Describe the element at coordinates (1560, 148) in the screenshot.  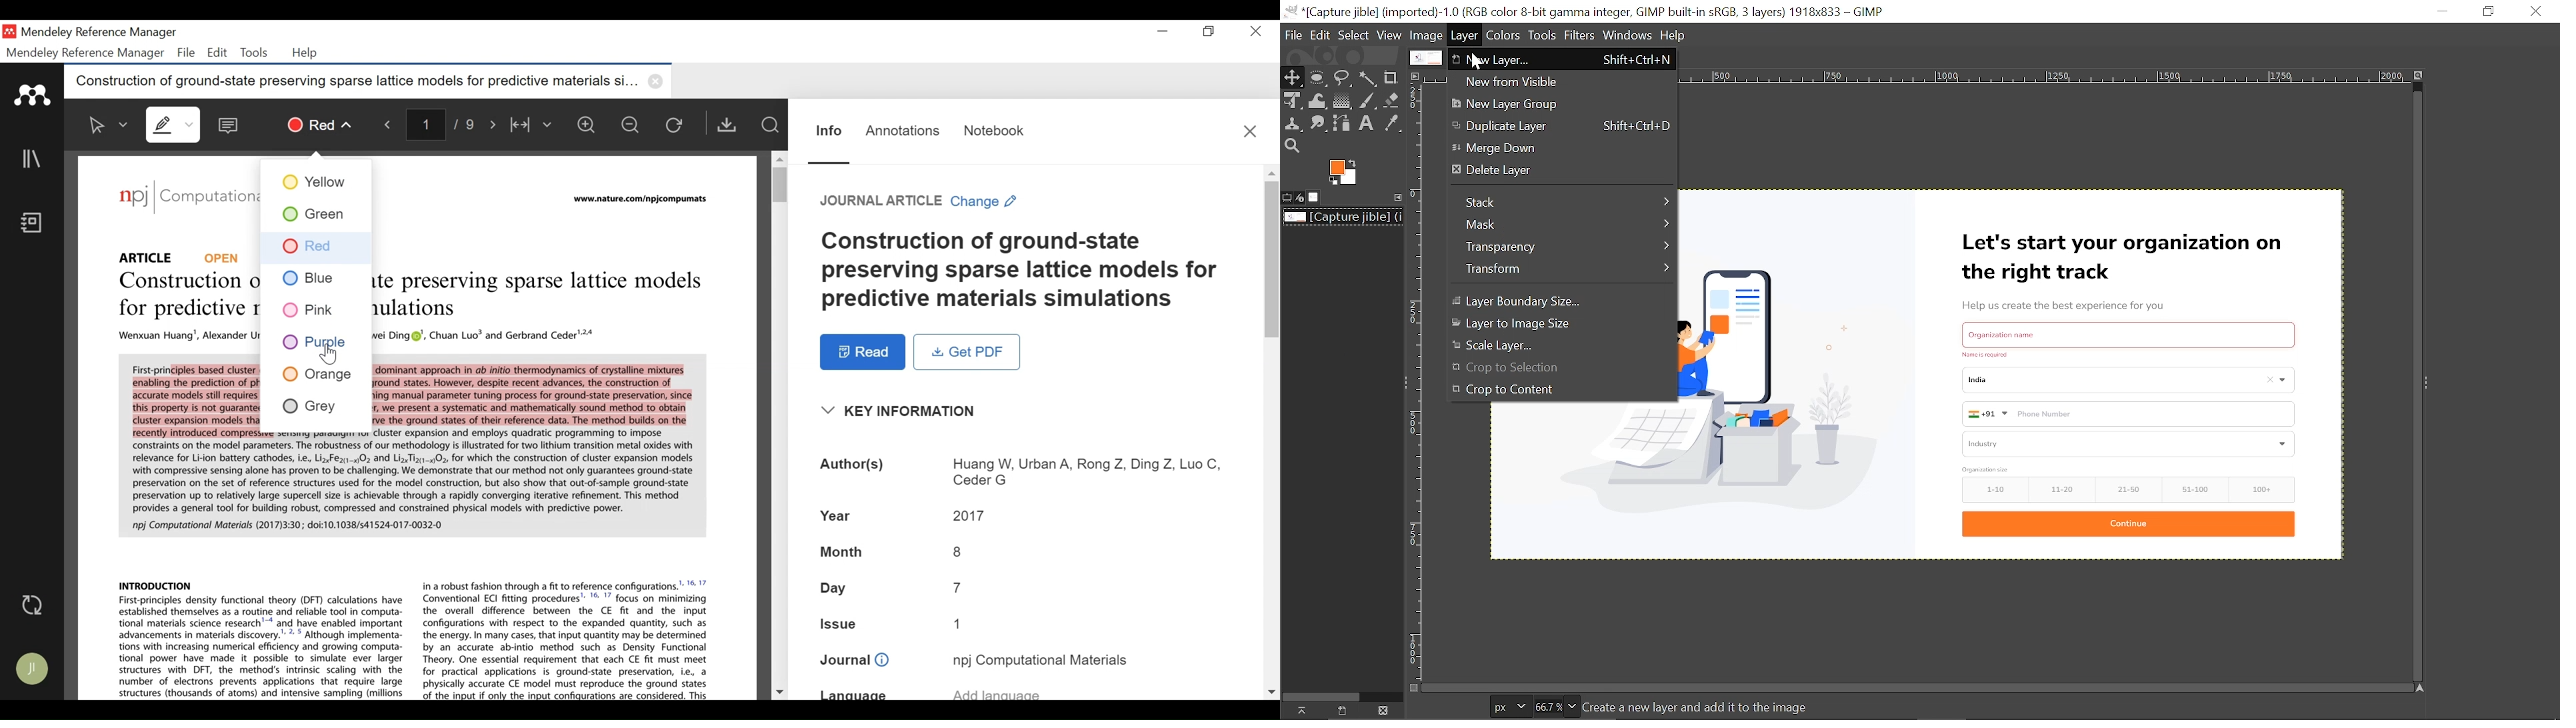
I see `Merge down` at that location.